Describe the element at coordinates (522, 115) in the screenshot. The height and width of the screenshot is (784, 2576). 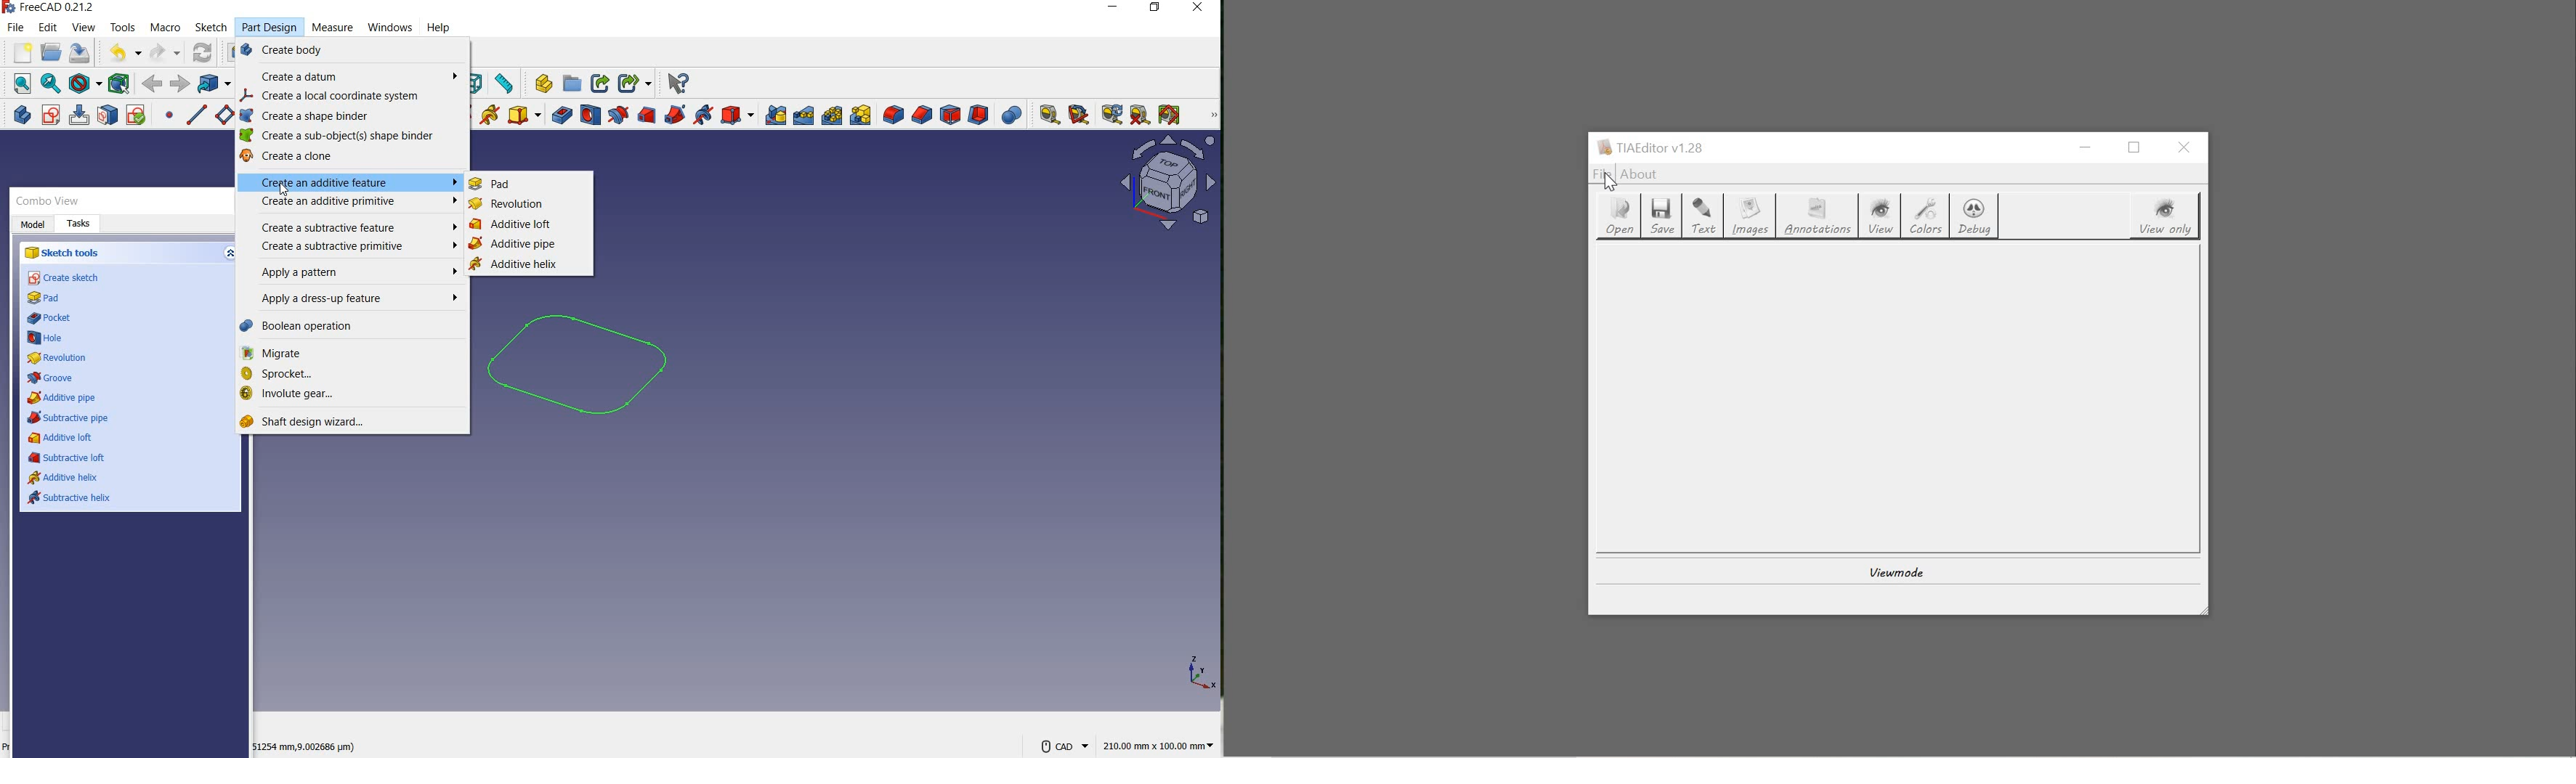
I see `create an additive primitive` at that location.